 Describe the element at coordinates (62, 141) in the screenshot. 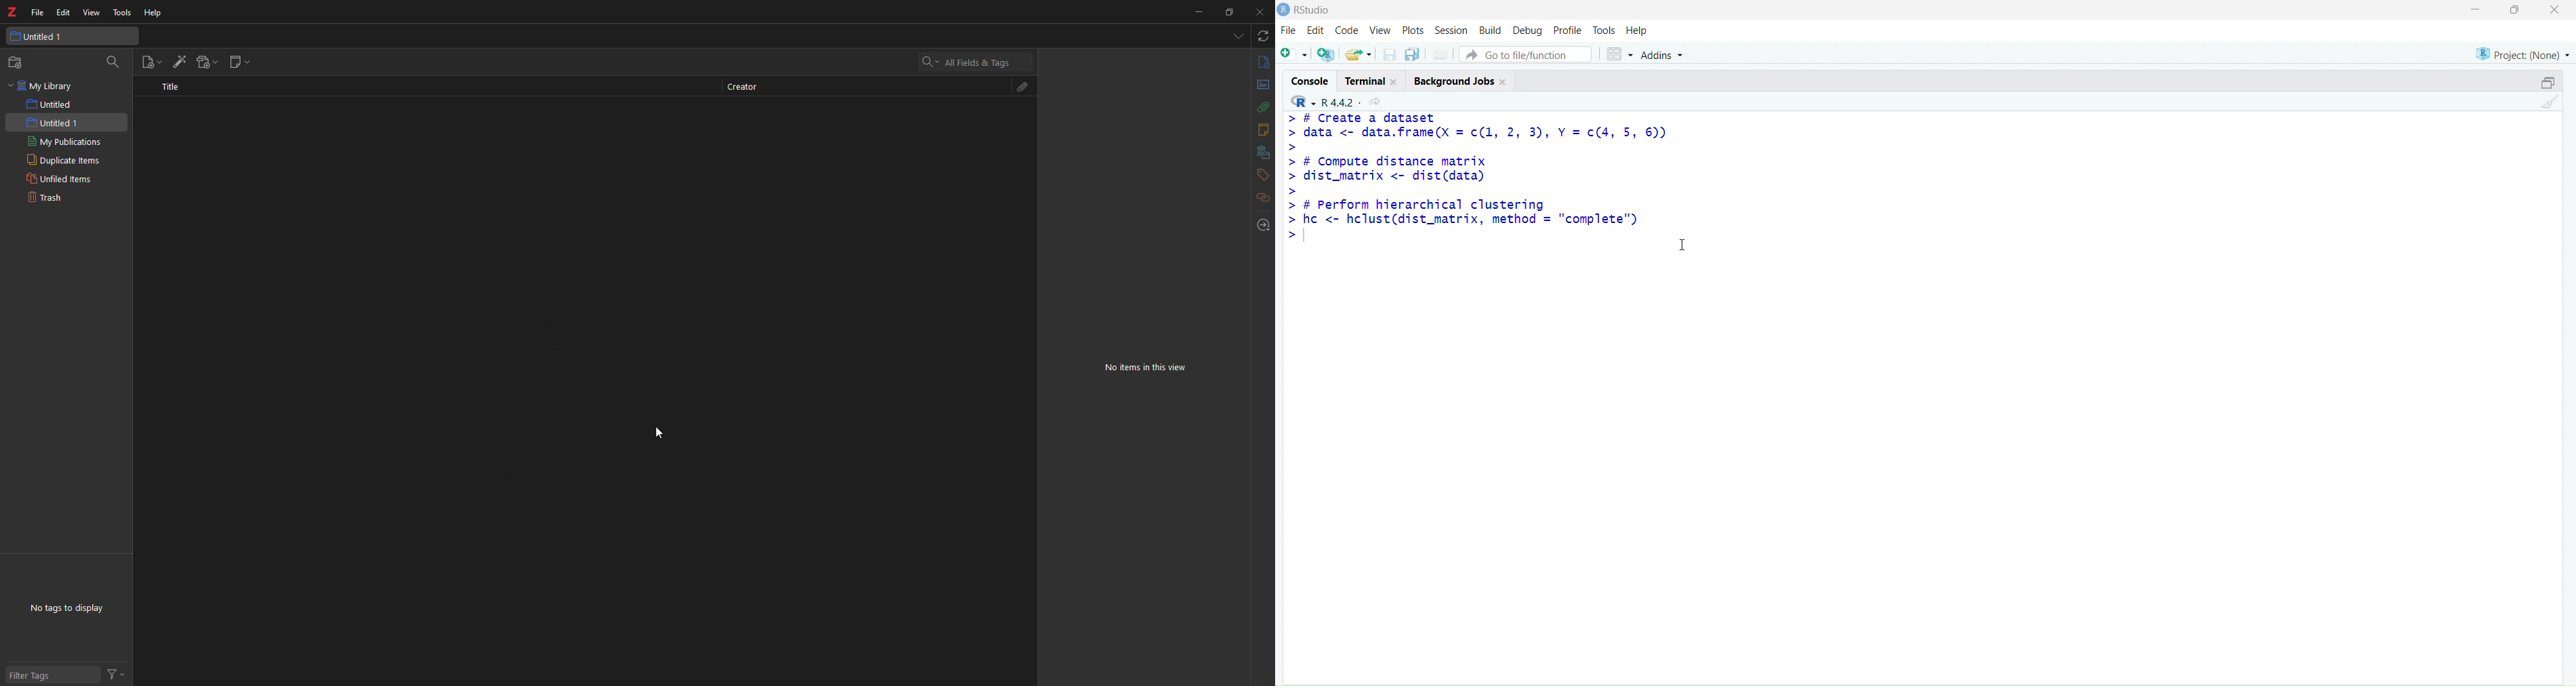

I see `My Publication` at that location.